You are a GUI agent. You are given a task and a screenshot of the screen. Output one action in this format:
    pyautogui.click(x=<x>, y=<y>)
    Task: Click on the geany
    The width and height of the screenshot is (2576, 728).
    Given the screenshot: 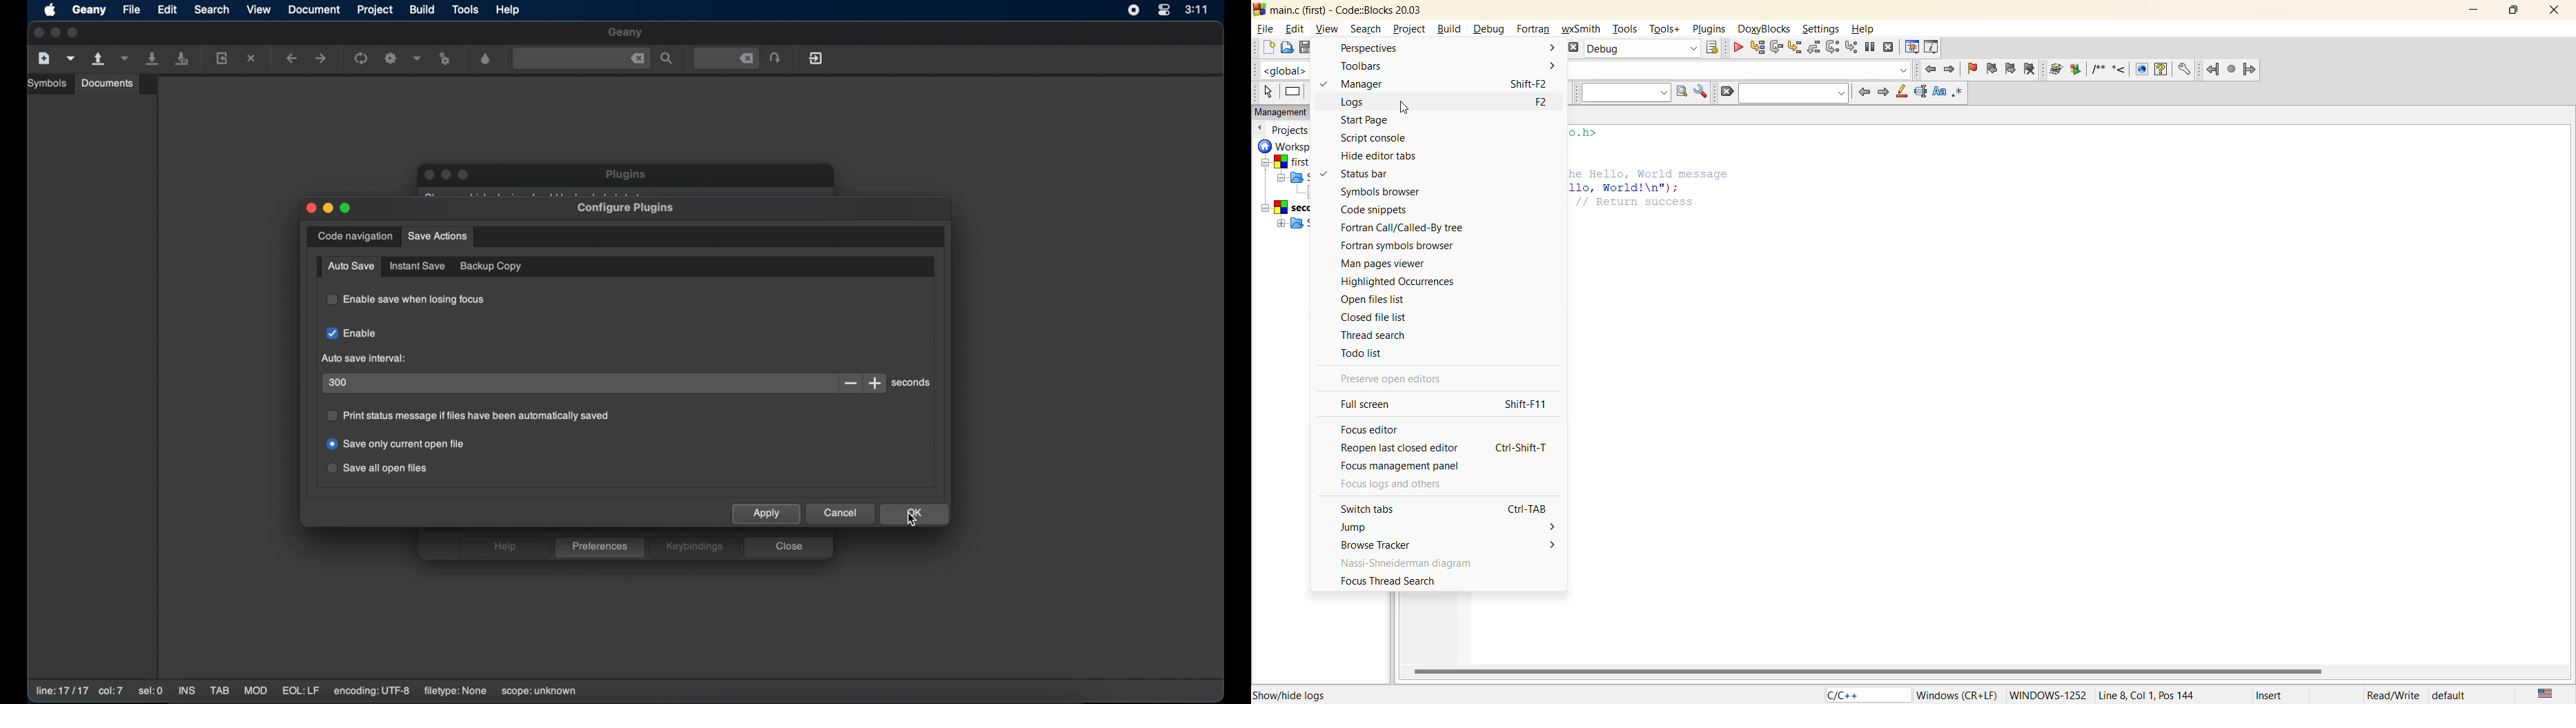 What is the action you would take?
    pyautogui.click(x=626, y=33)
    